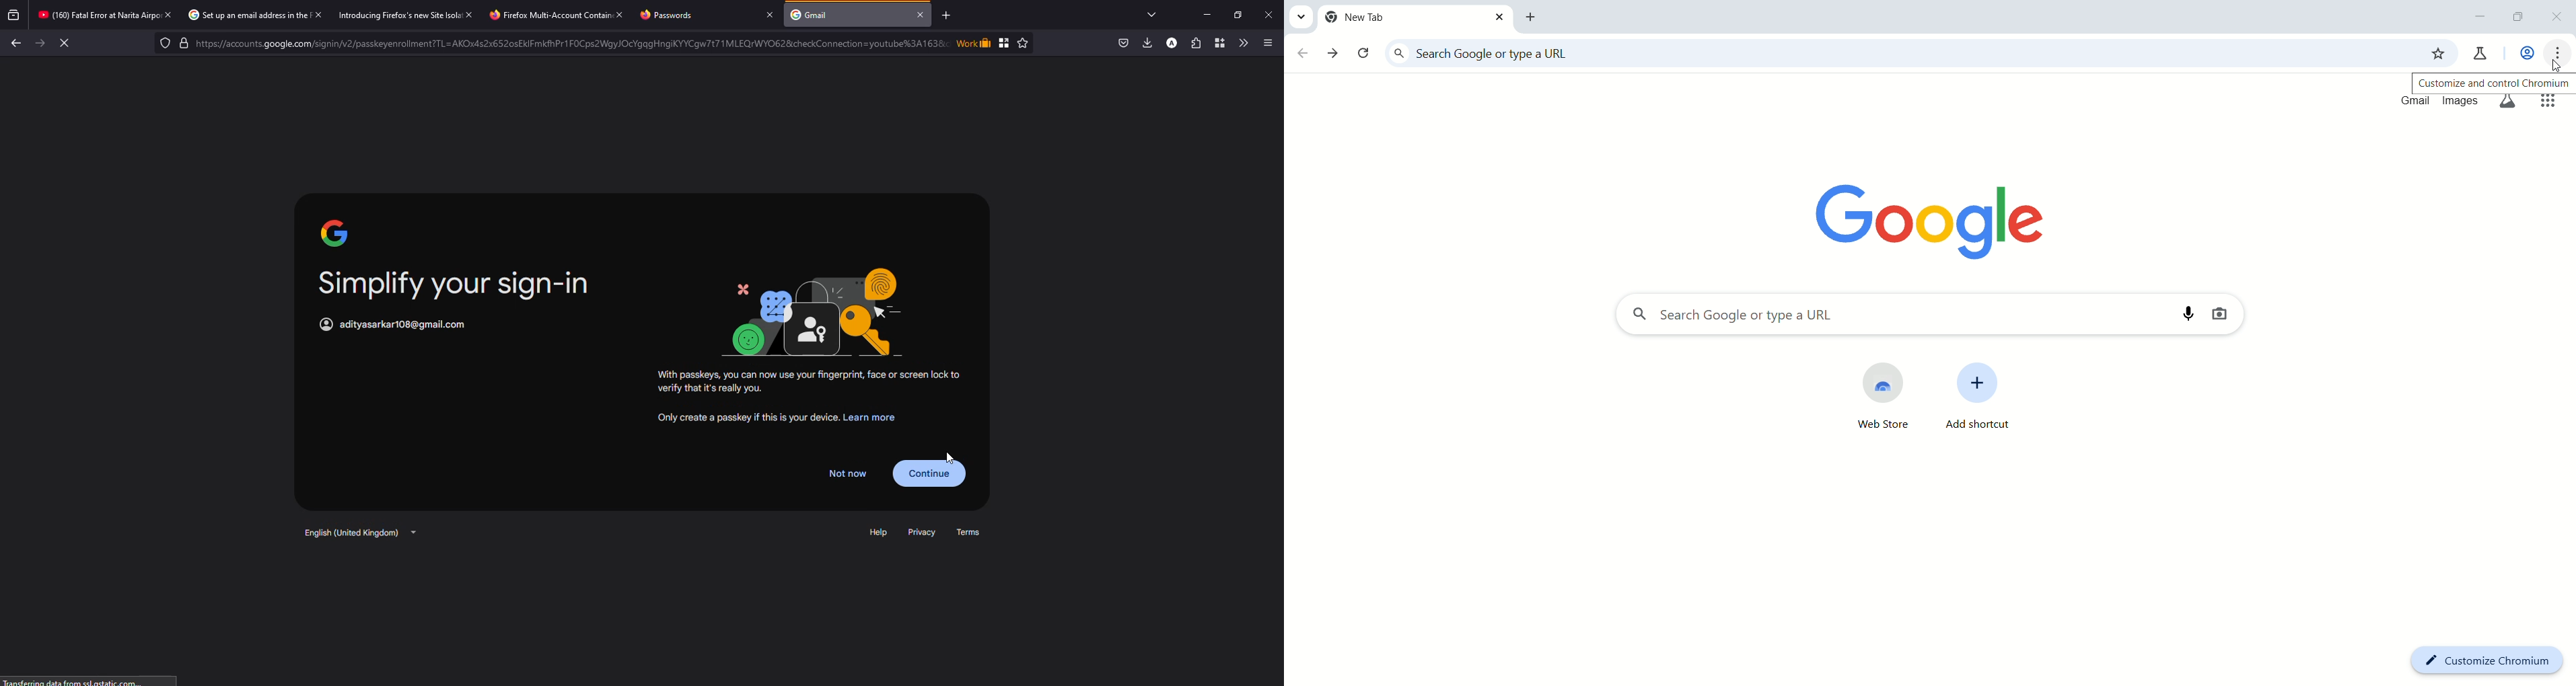 The image size is (2576, 700). I want to click on maximize, so click(1238, 13).